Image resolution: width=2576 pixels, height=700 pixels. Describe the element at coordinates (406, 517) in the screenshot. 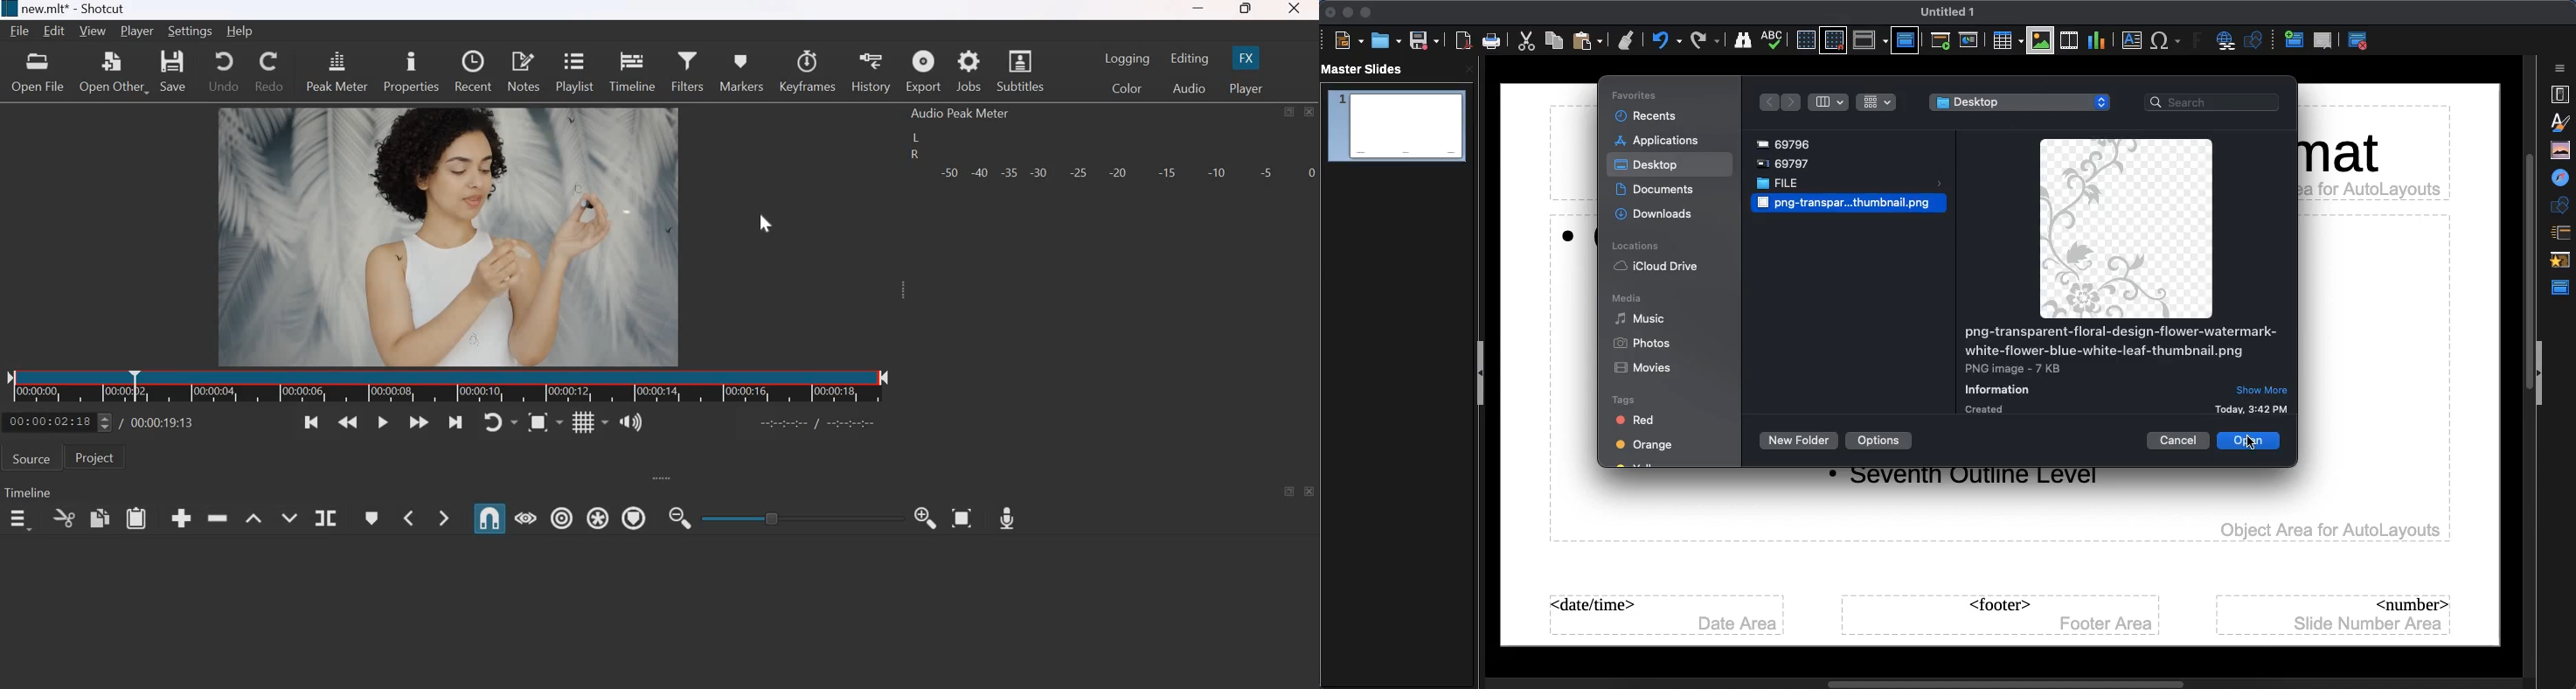

I see `Previous Marker` at that location.